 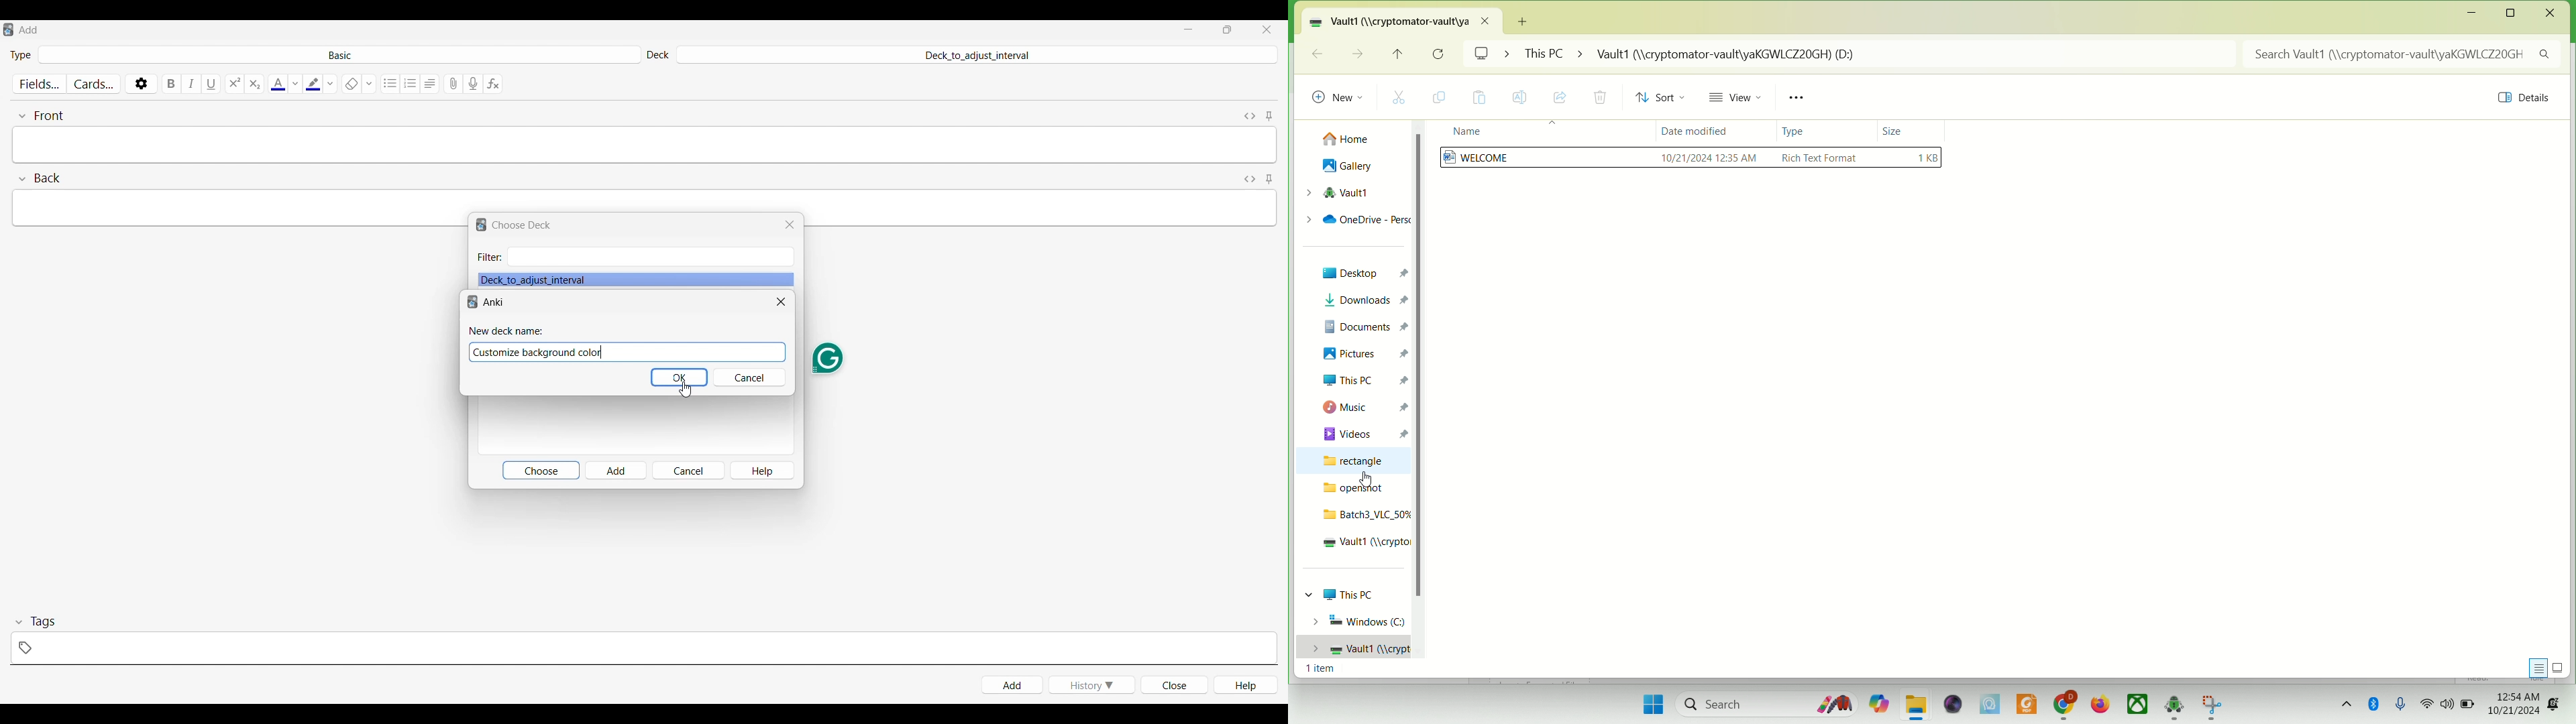 What do you see at coordinates (2428, 704) in the screenshot?
I see `wifi` at bounding box center [2428, 704].